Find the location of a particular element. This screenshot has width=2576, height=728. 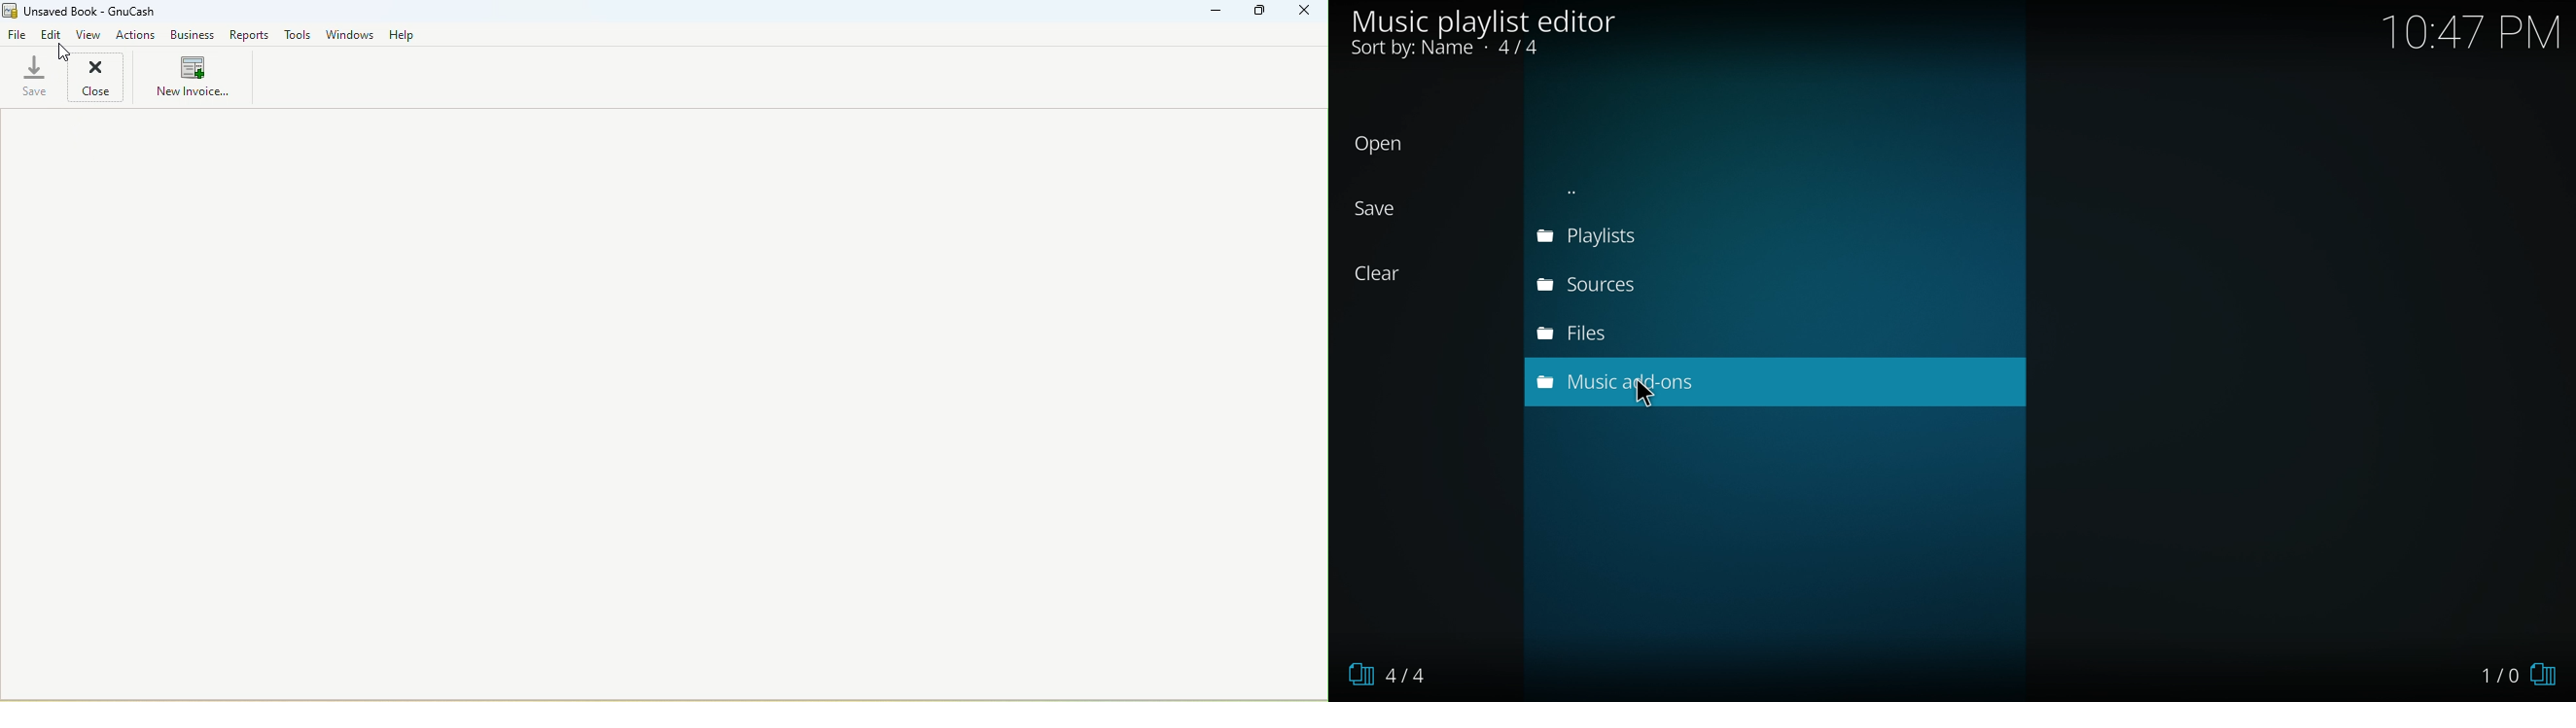

View is located at coordinates (89, 35).